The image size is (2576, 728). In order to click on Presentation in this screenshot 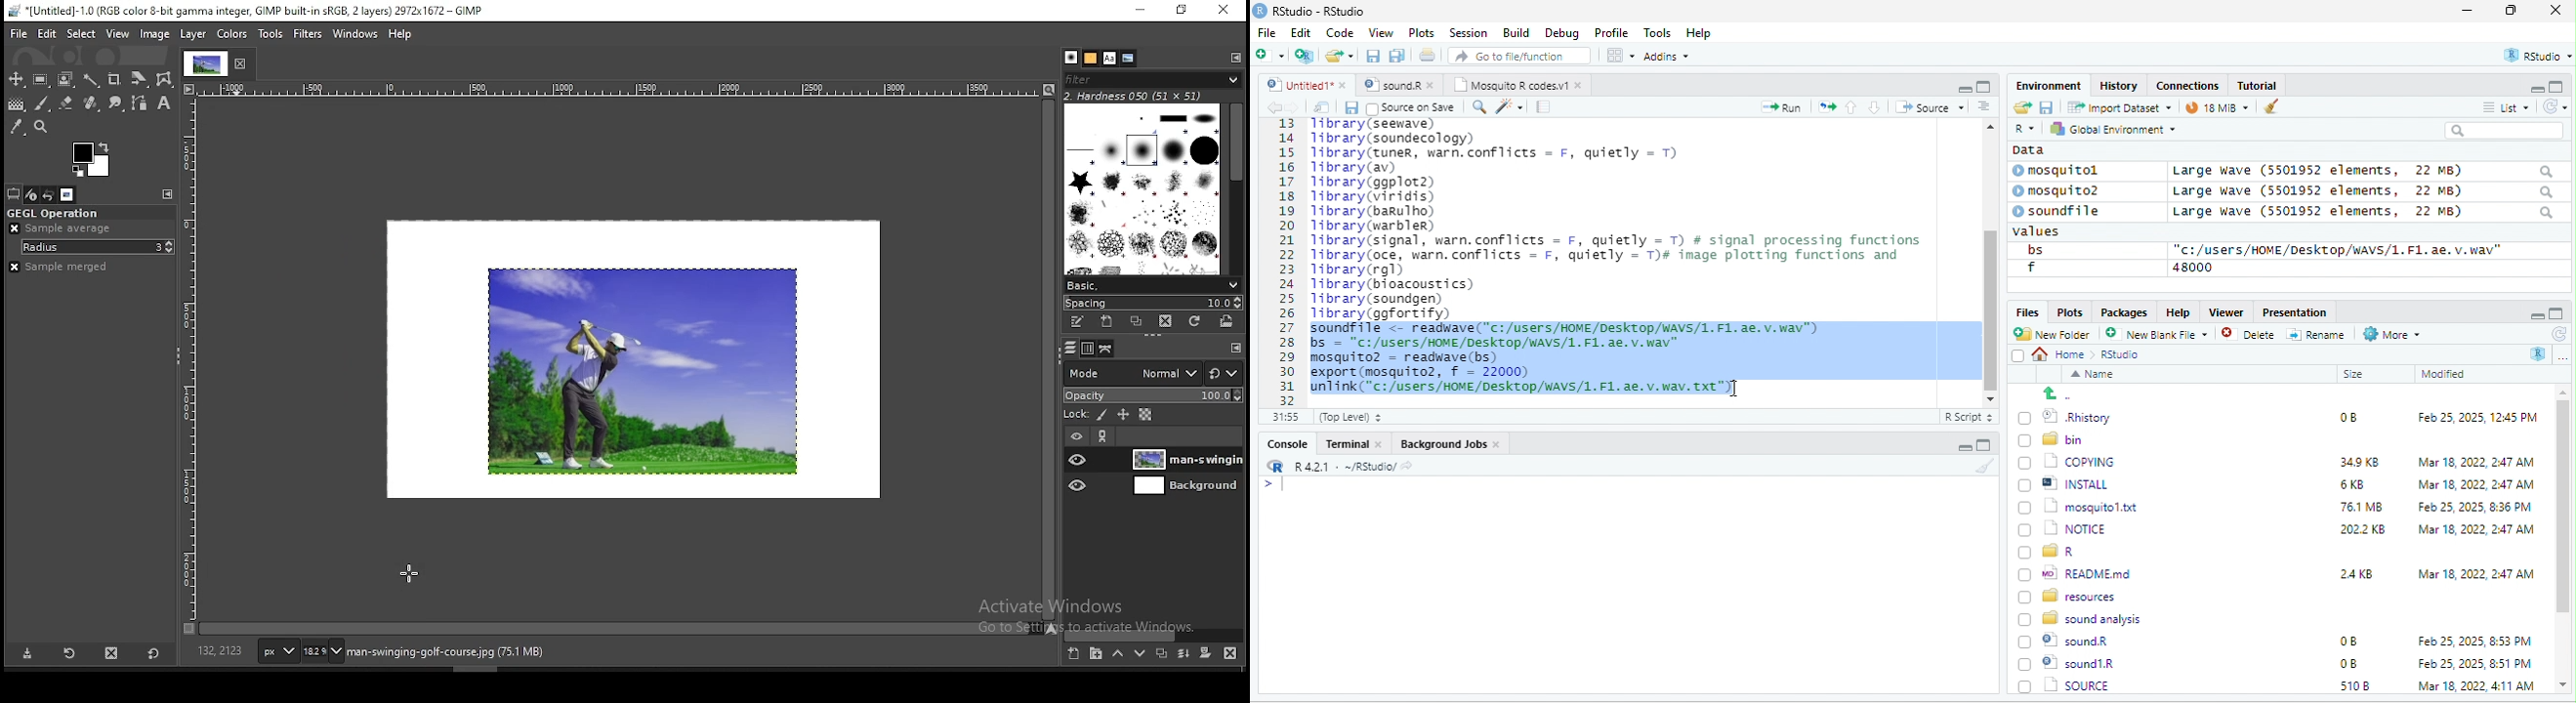, I will do `click(2293, 312)`.